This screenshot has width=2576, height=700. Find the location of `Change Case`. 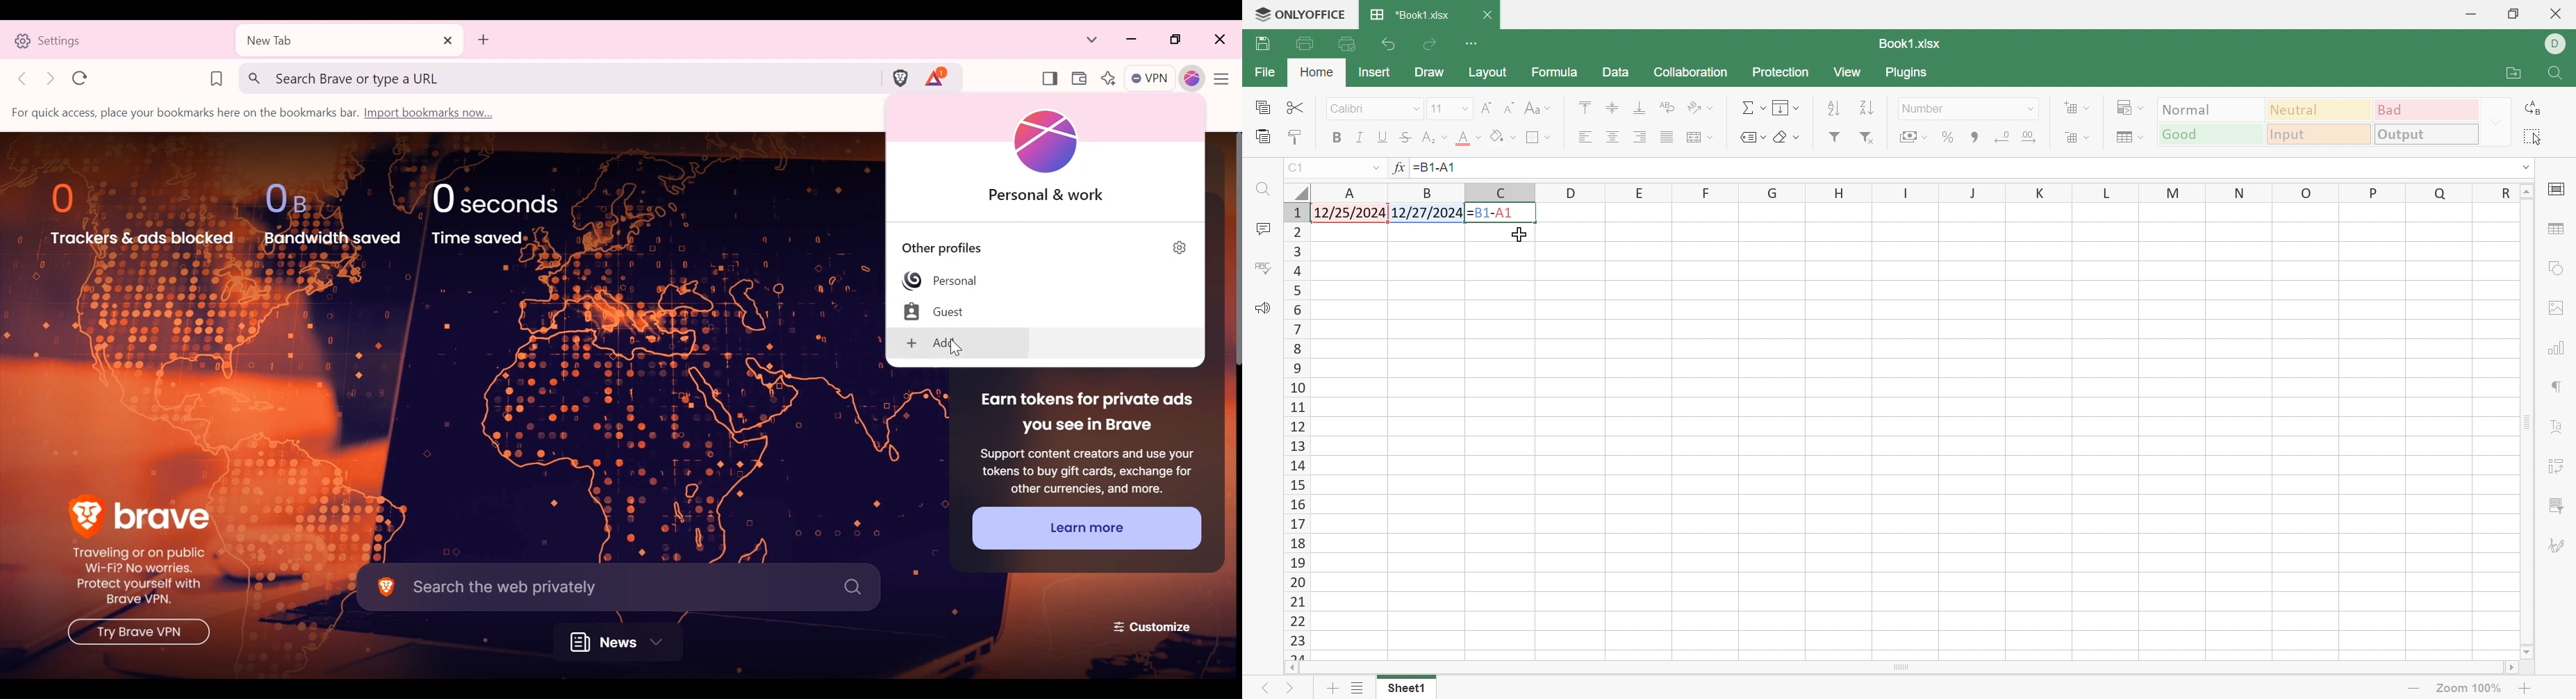

Change Case is located at coordinates (1539, 109).